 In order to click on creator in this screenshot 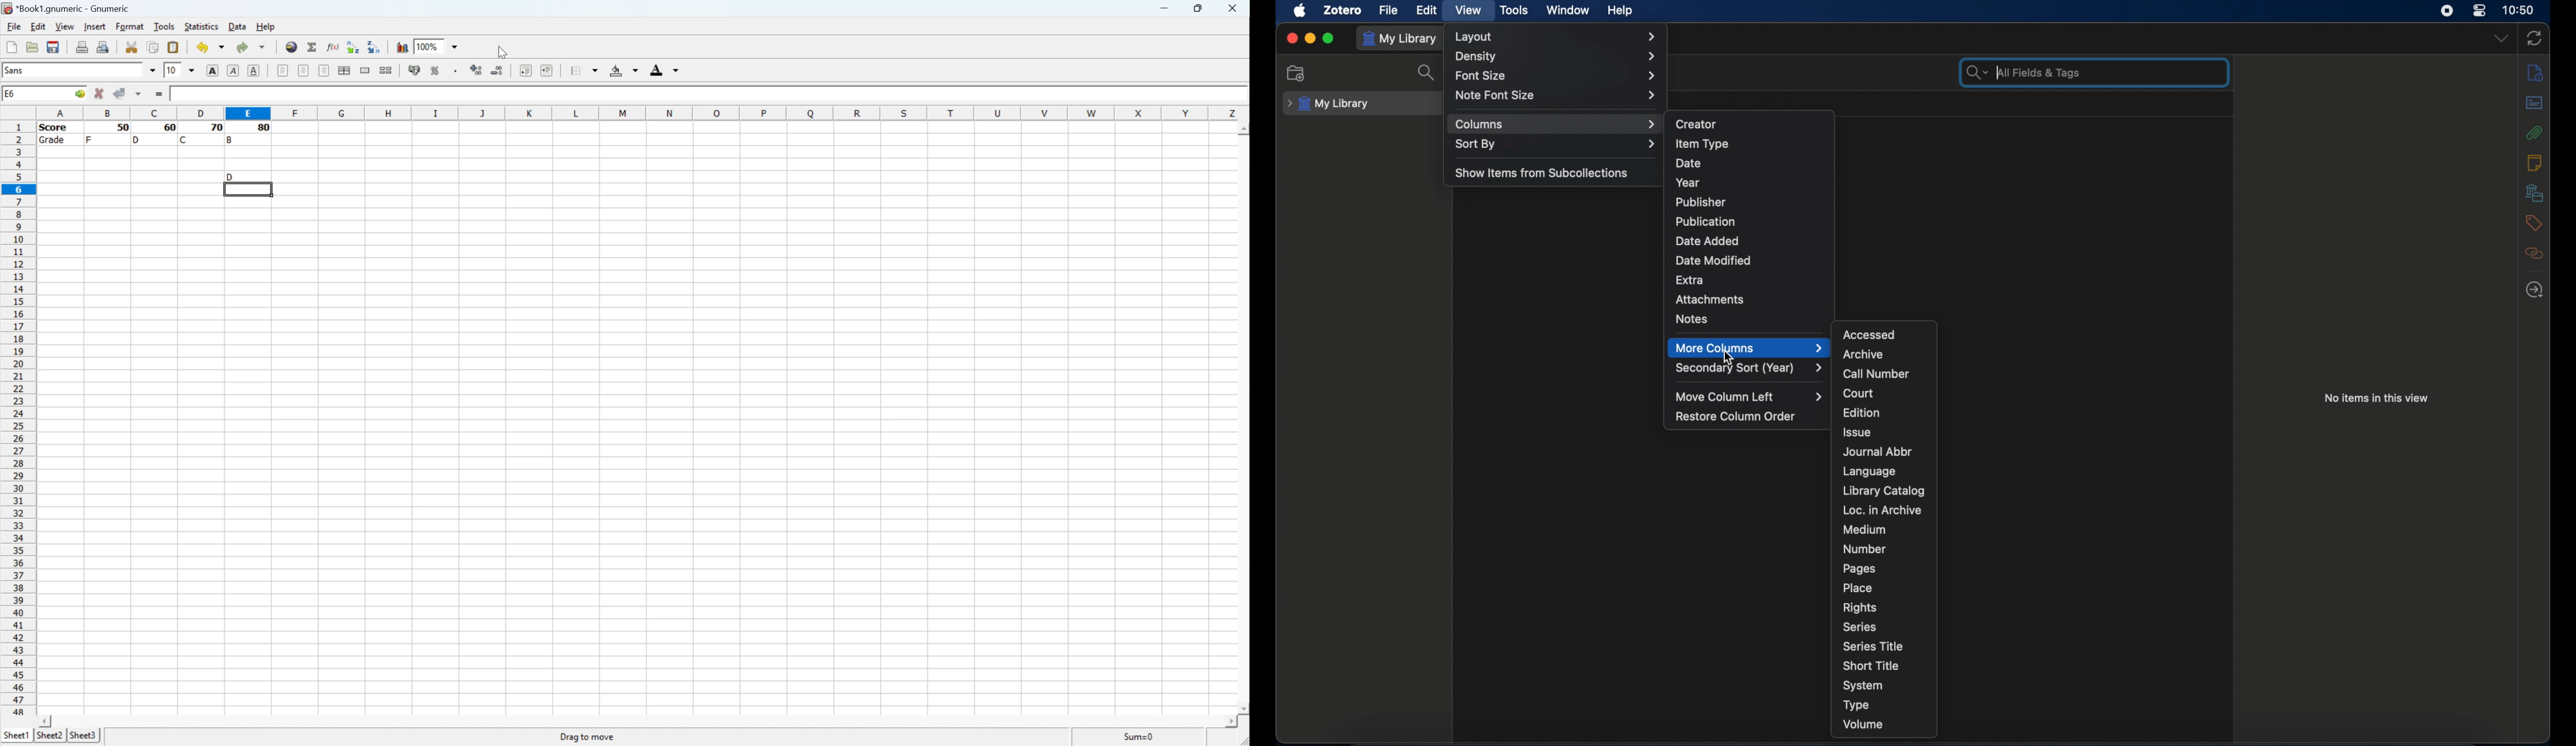, I will do `click(1696, 123)`.